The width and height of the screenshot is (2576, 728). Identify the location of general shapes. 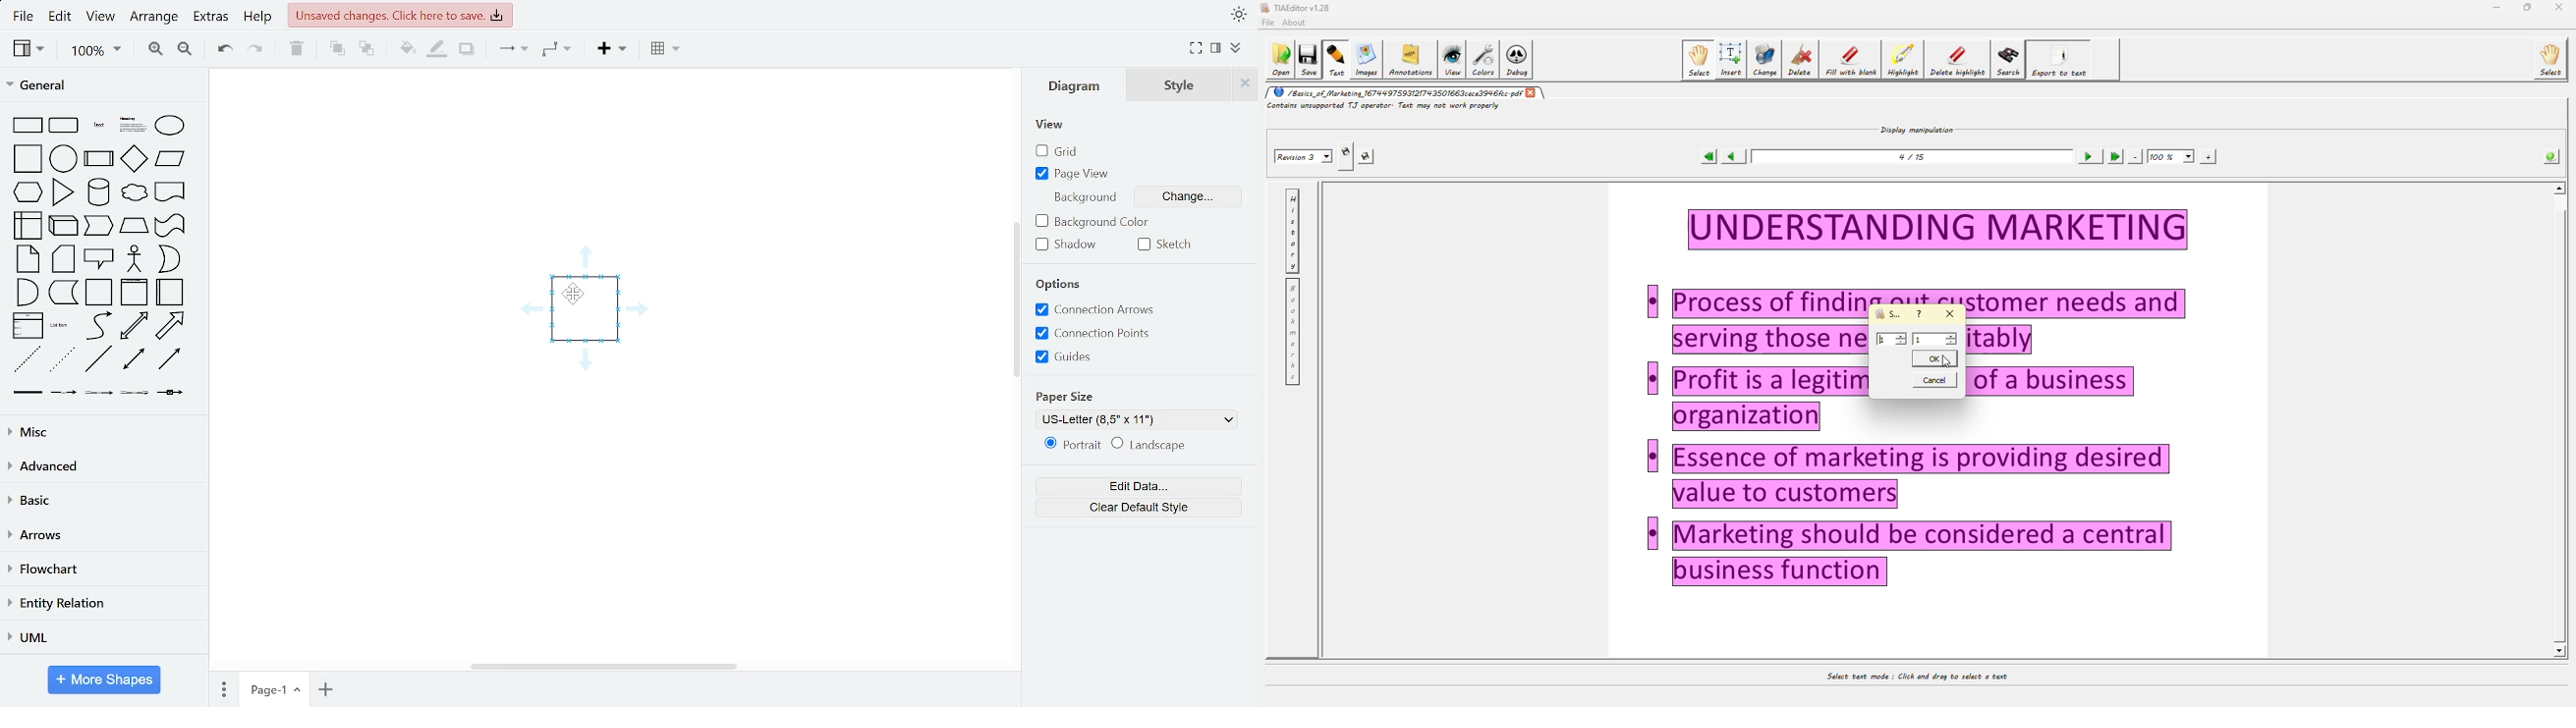
(131, 157).